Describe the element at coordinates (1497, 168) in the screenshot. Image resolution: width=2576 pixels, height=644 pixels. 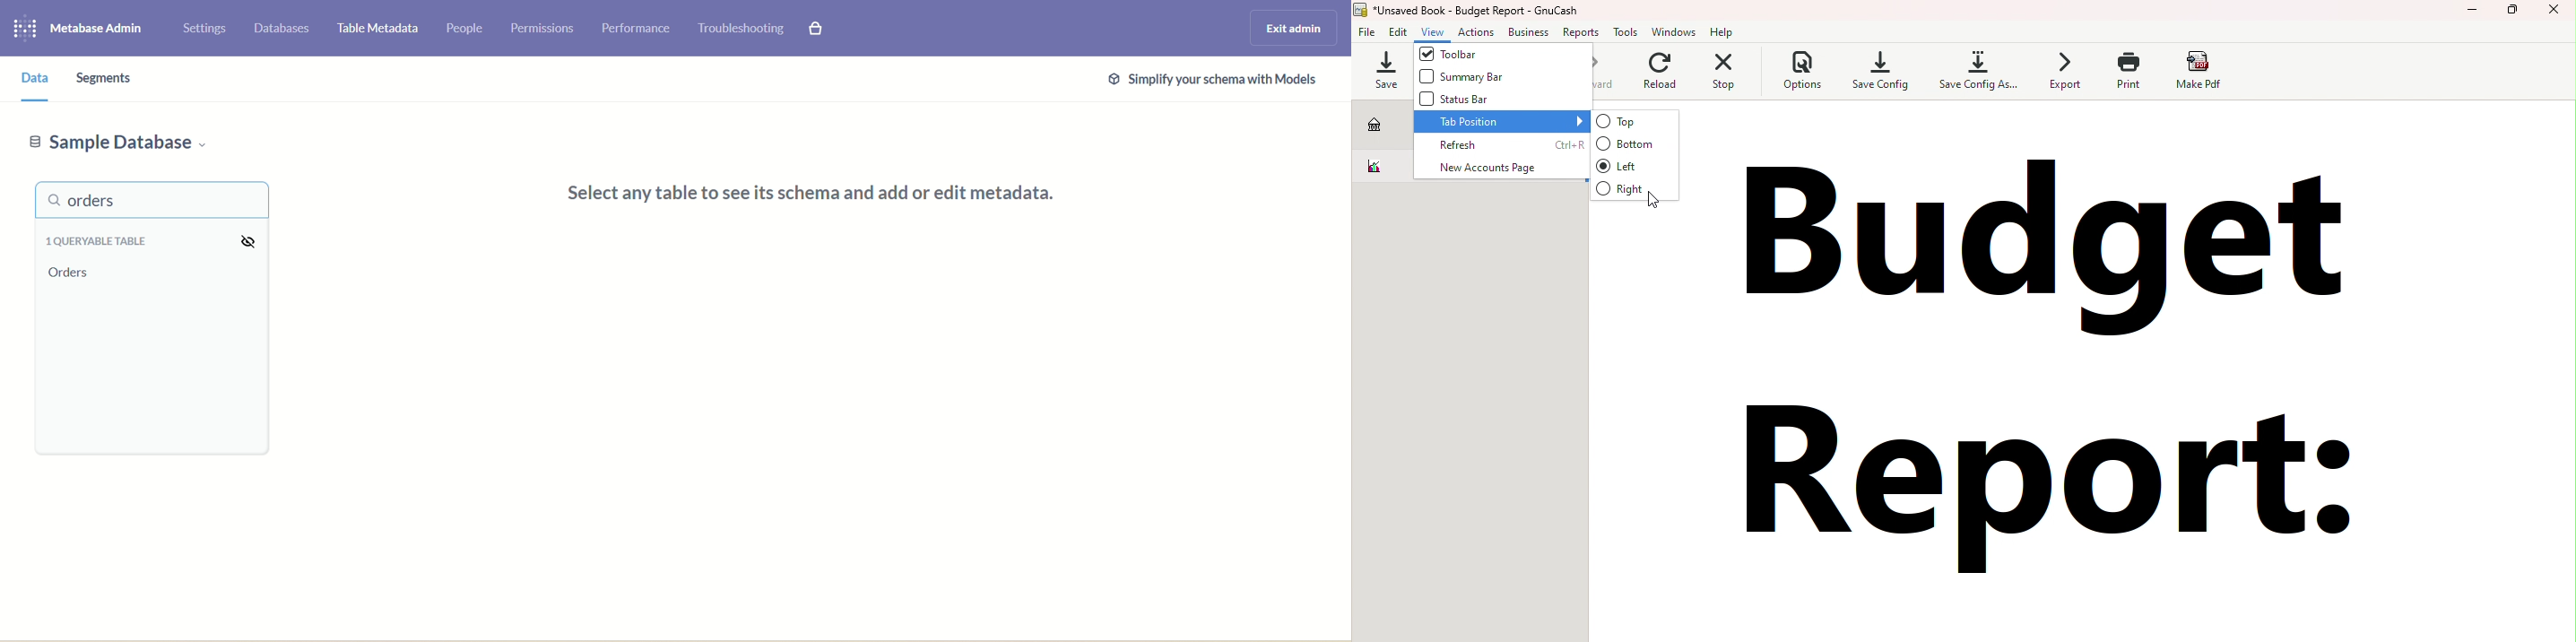
I see `New accounts page` at that location.